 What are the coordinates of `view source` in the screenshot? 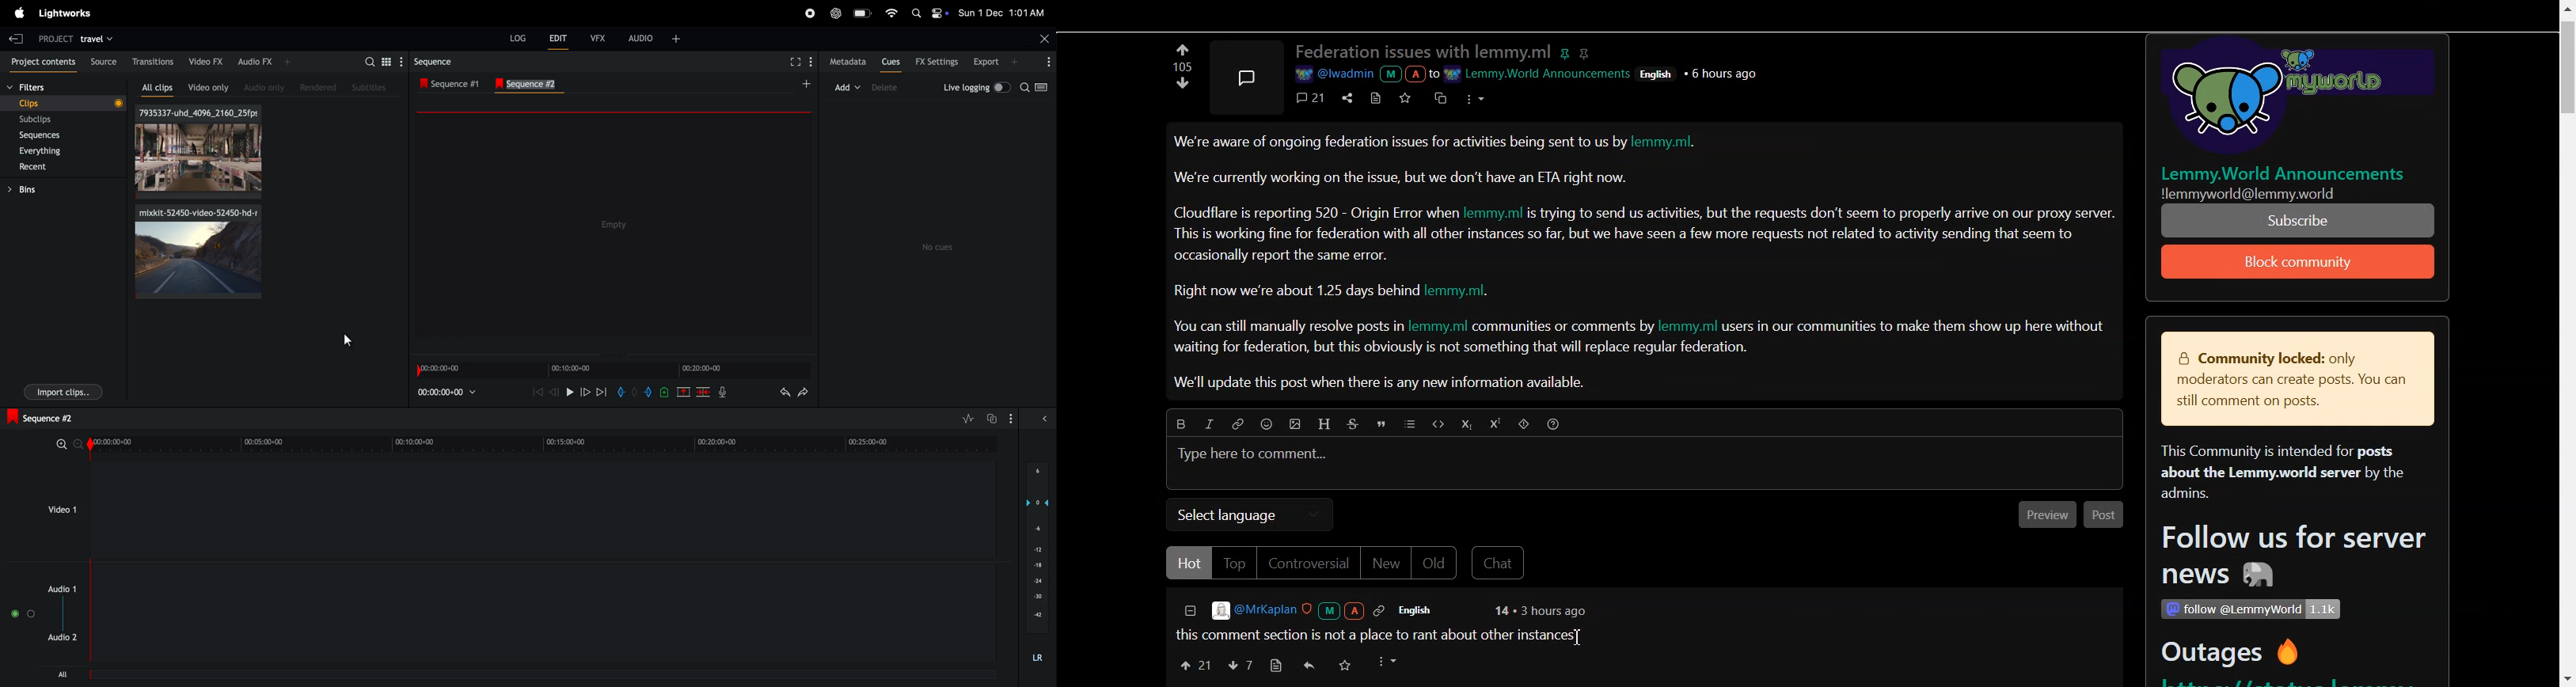 It's located at (1376, 97).